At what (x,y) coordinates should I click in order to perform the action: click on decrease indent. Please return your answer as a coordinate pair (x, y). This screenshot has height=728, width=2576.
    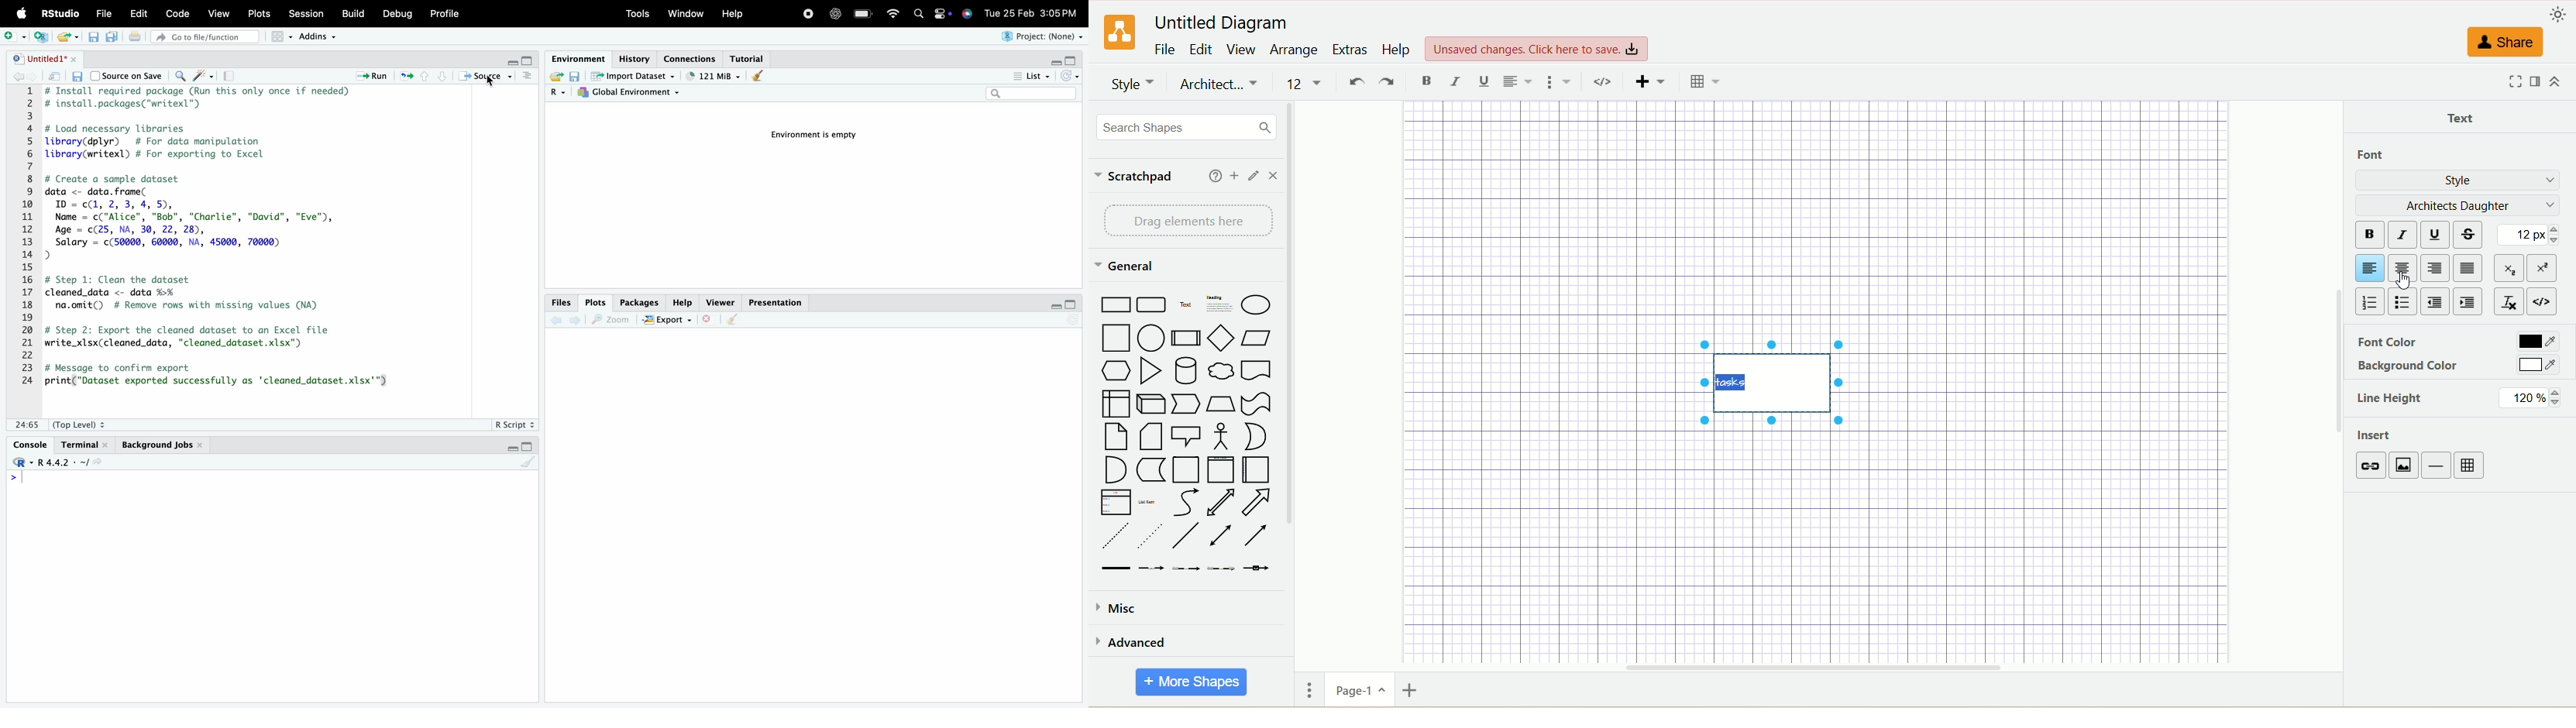
    Looking at the image, I should click on (2436, 301).